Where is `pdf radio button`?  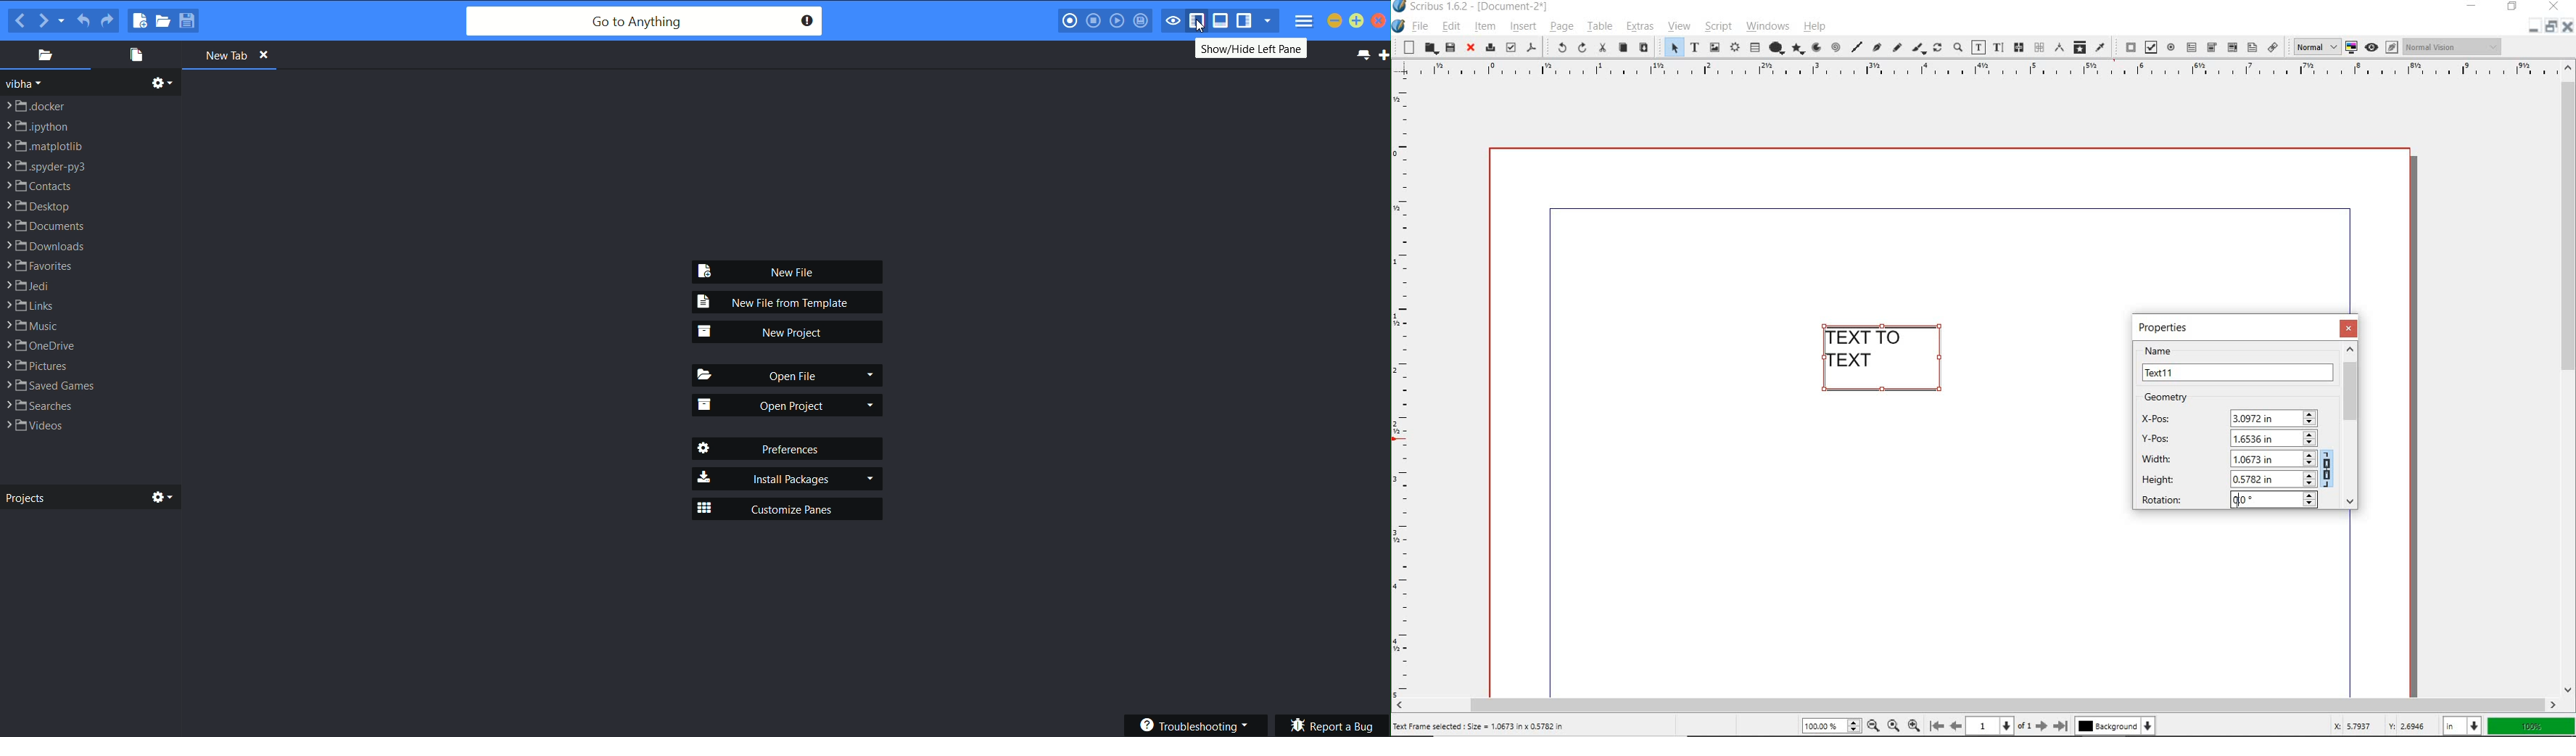 pdf radio button is located at coordinates (2171, 47).